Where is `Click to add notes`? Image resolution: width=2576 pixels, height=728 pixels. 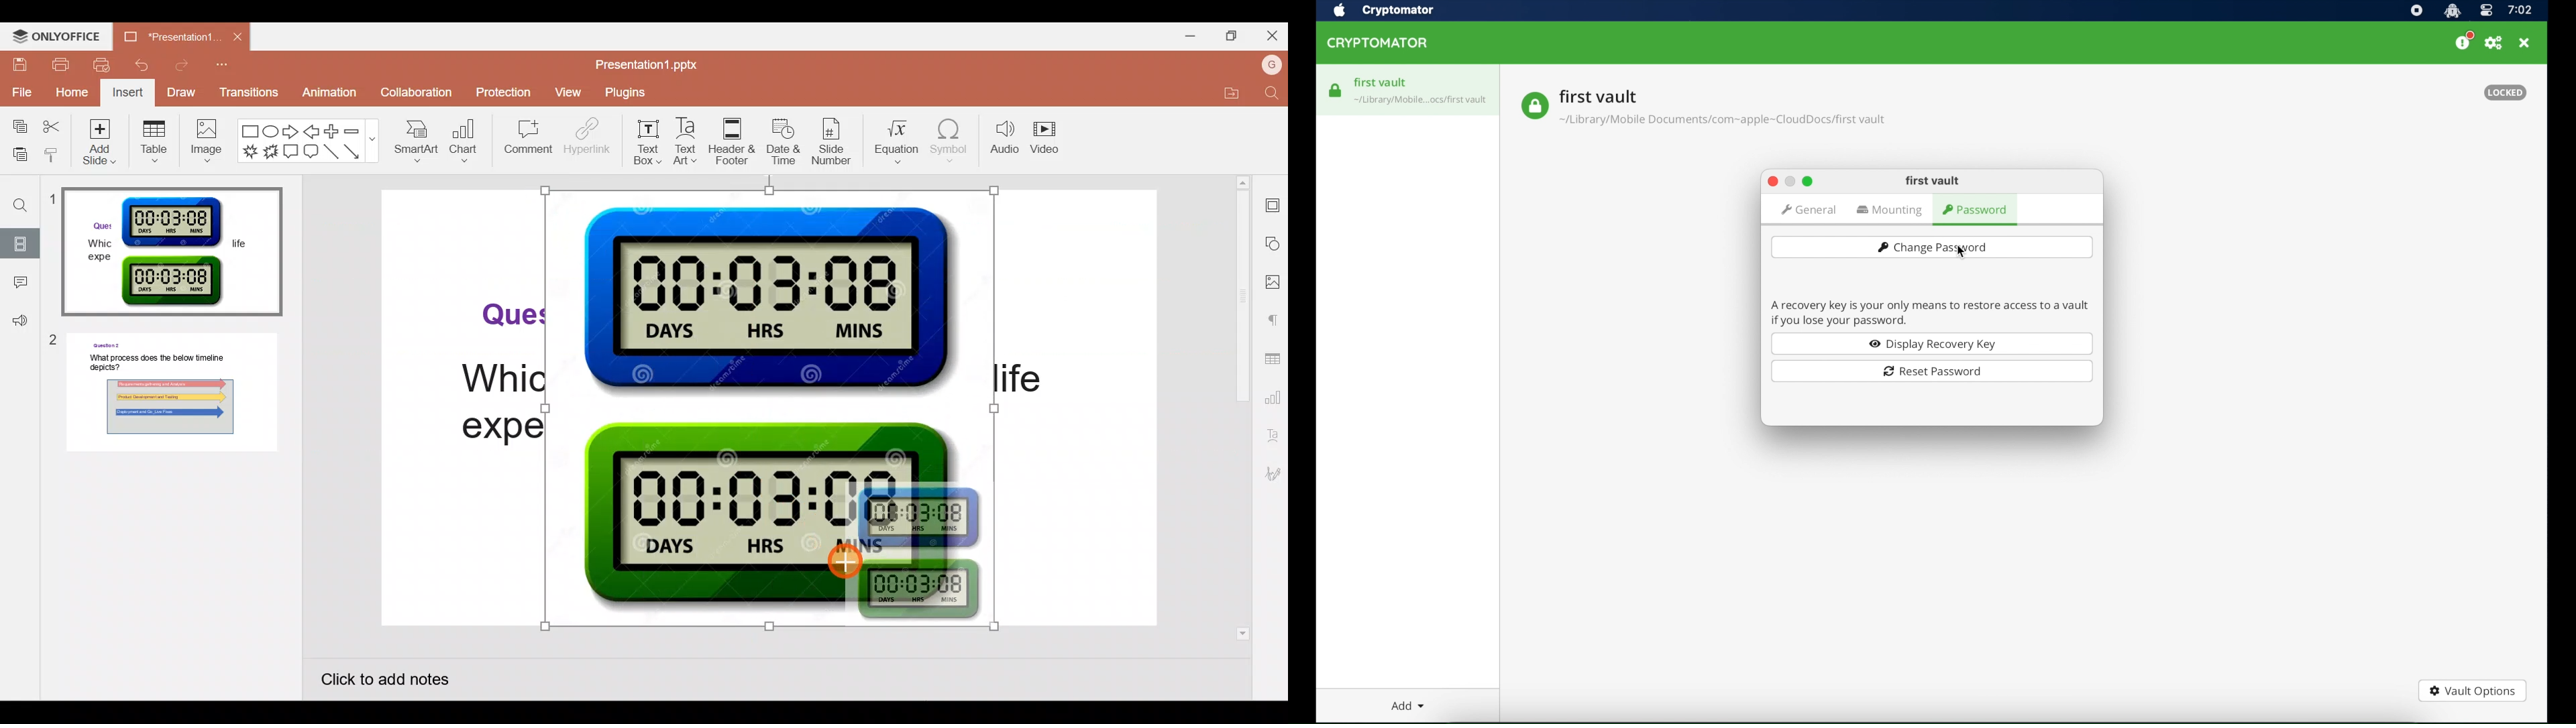 Click to add notes is located at coordinates (398, 682).